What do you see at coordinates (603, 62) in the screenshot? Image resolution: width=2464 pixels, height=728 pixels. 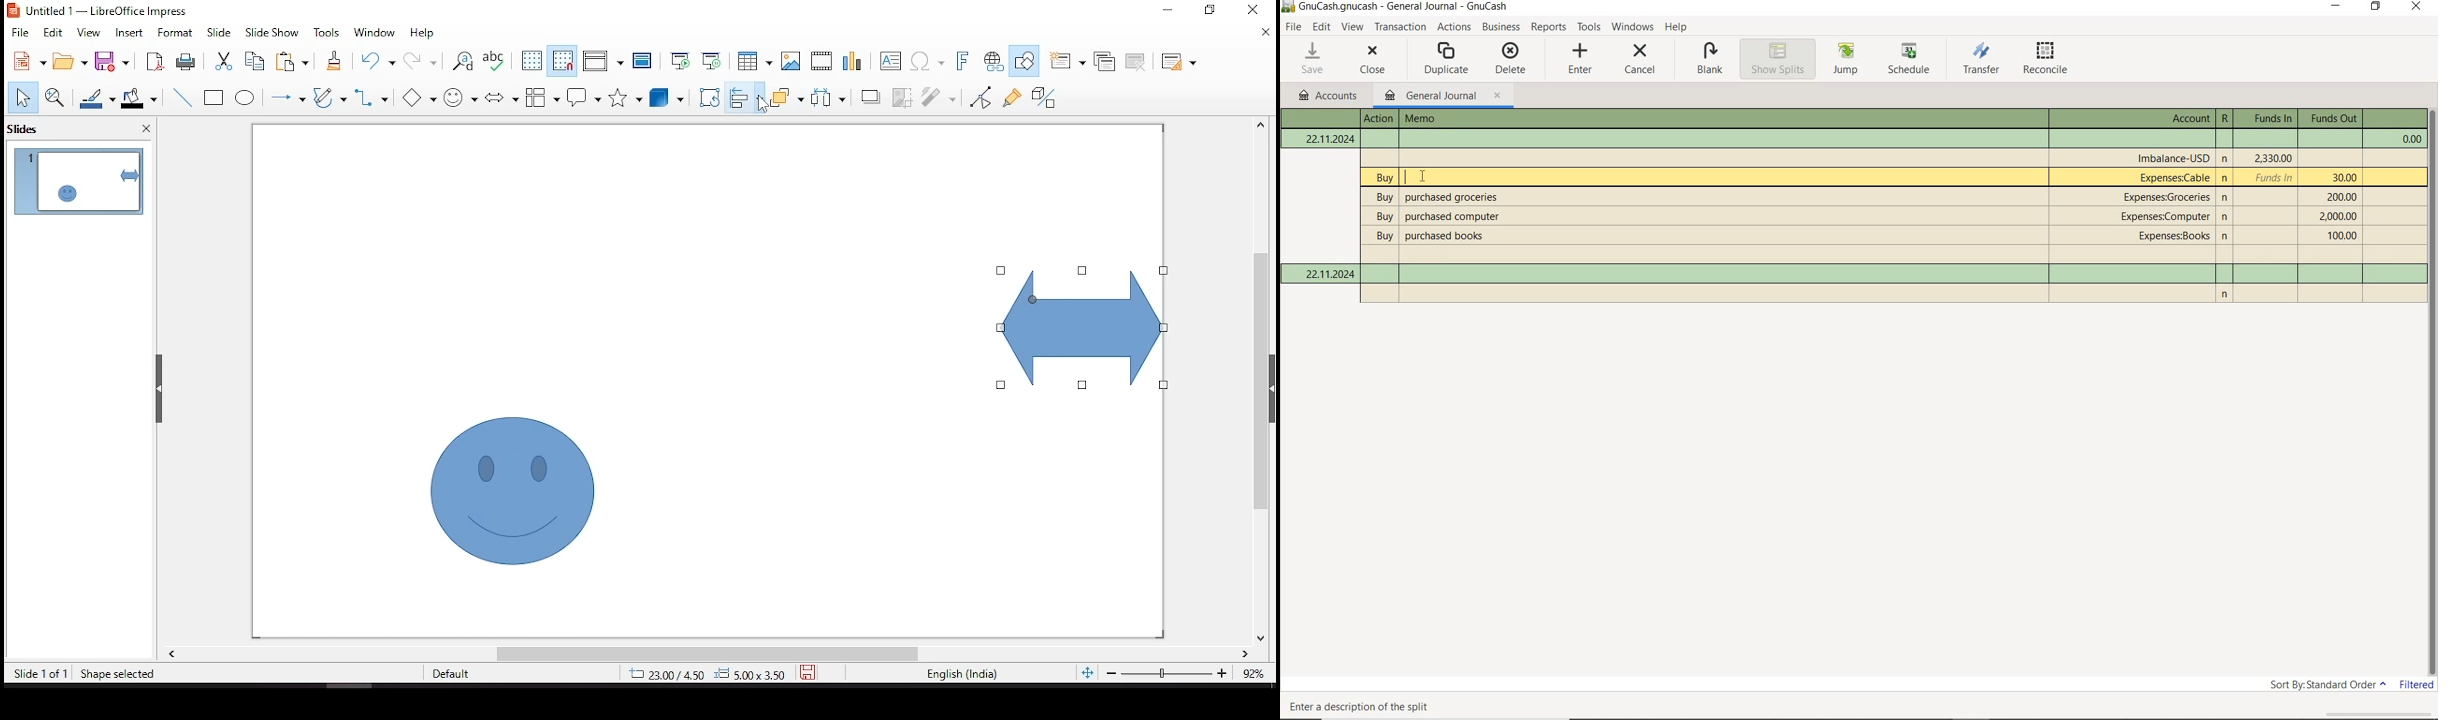 I see `display views` at bounding box center [603, 62].